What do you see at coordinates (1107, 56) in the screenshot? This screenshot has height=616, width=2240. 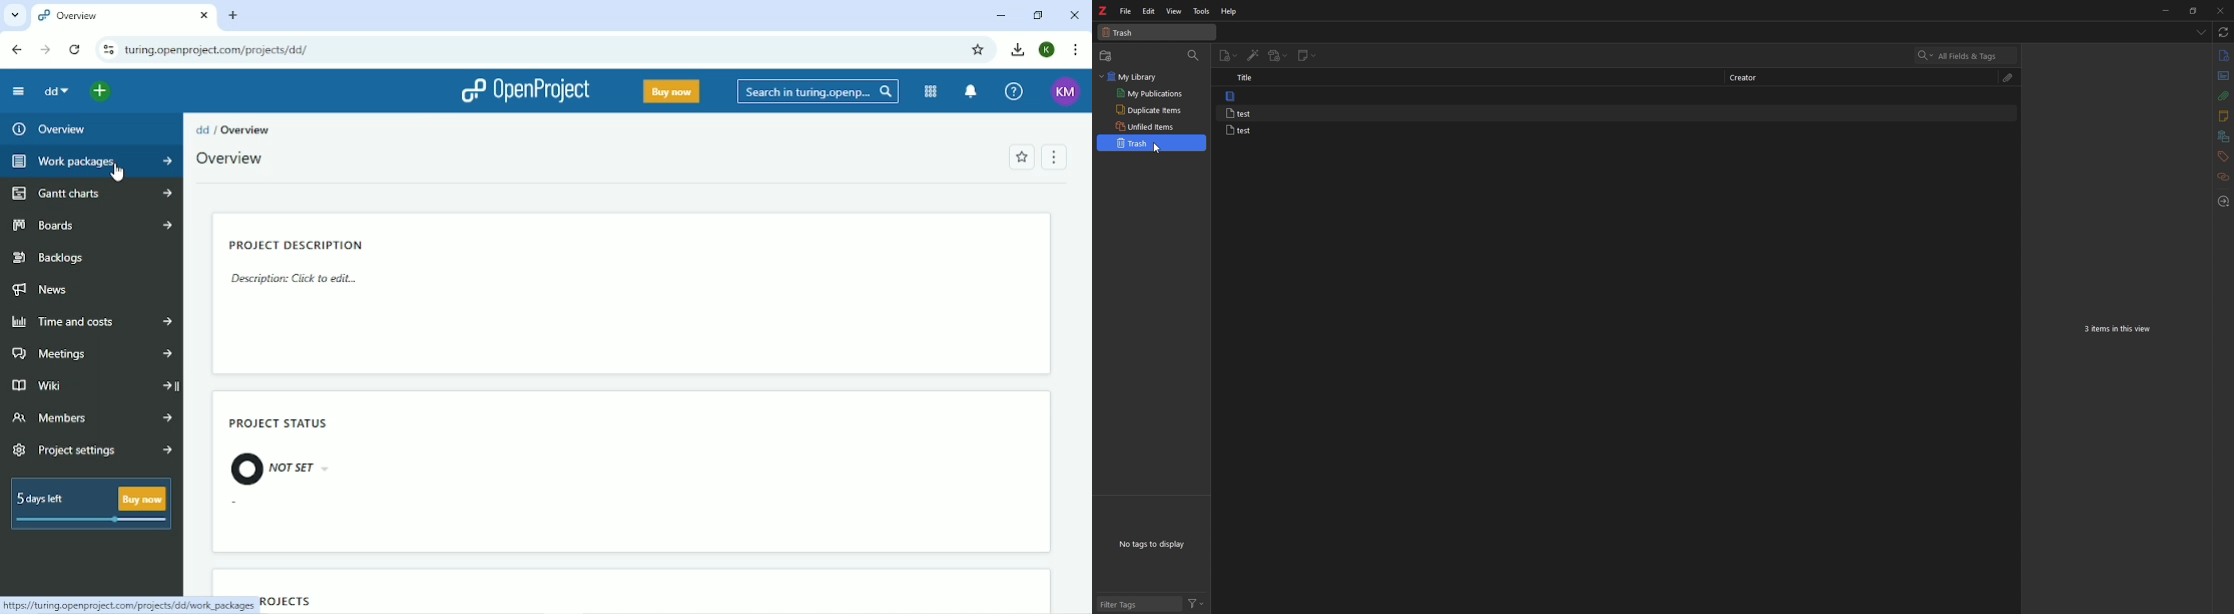 I see `new collection` at bounding box center [1107, 56].